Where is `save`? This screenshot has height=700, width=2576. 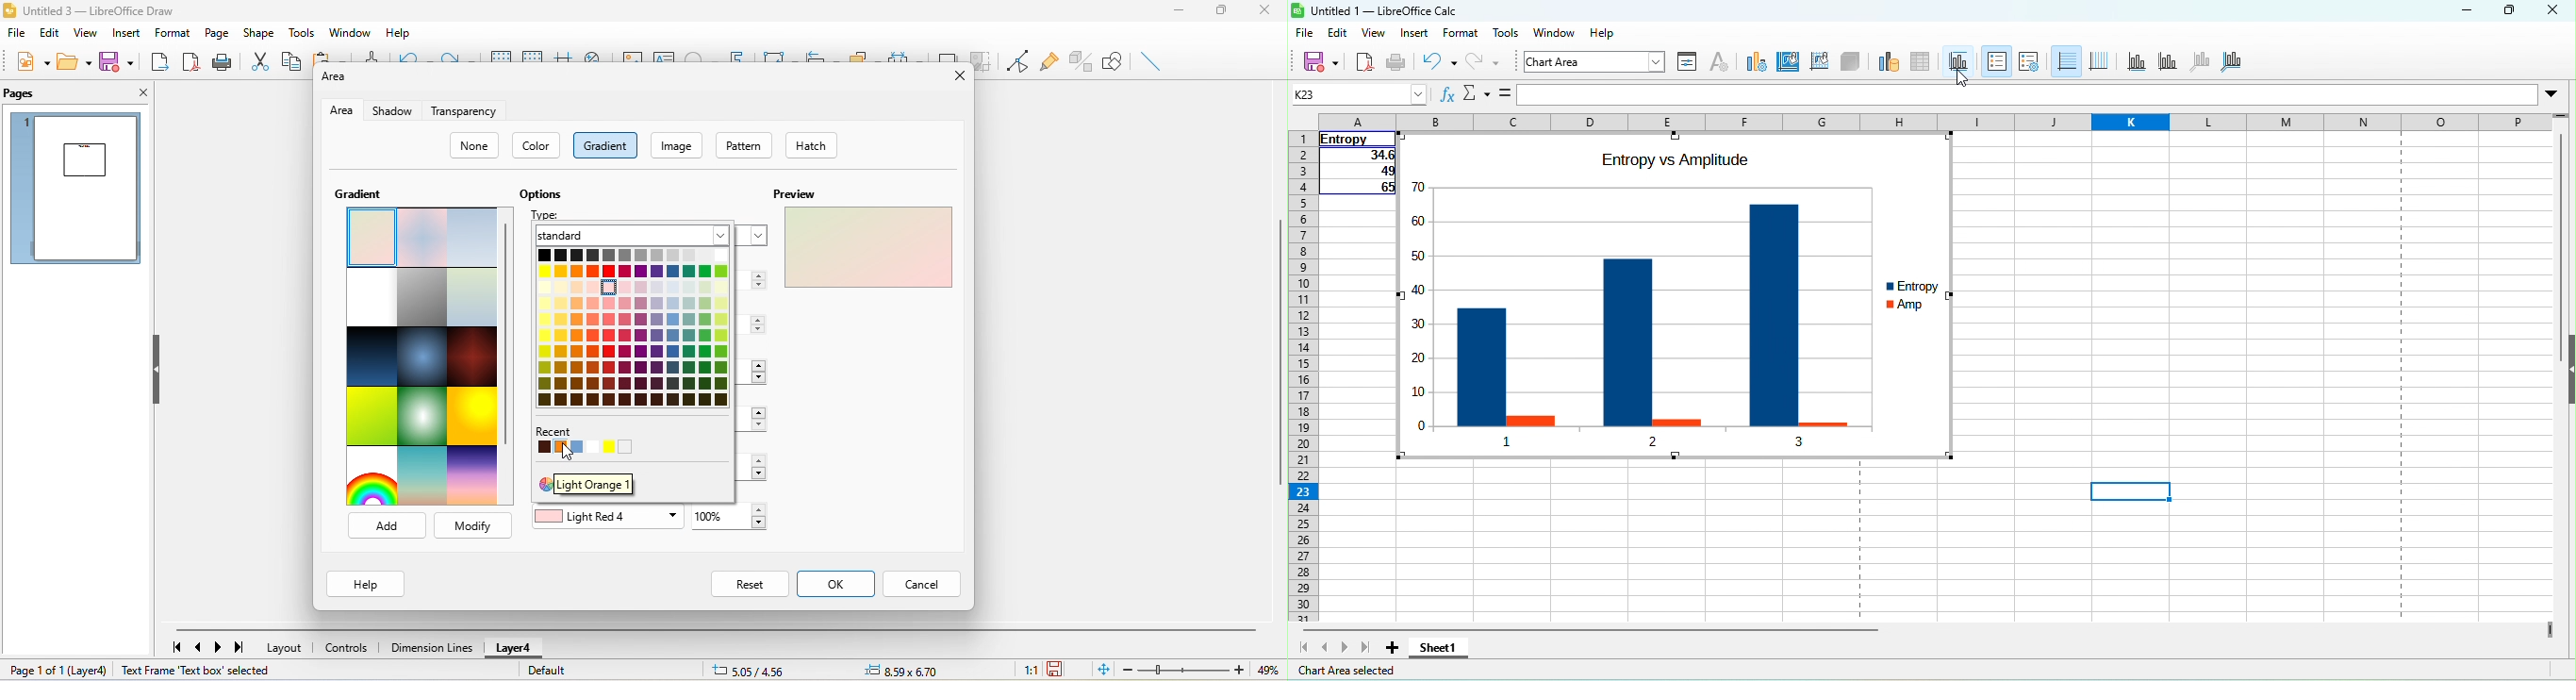
save is located at coordinates (1321, 63).